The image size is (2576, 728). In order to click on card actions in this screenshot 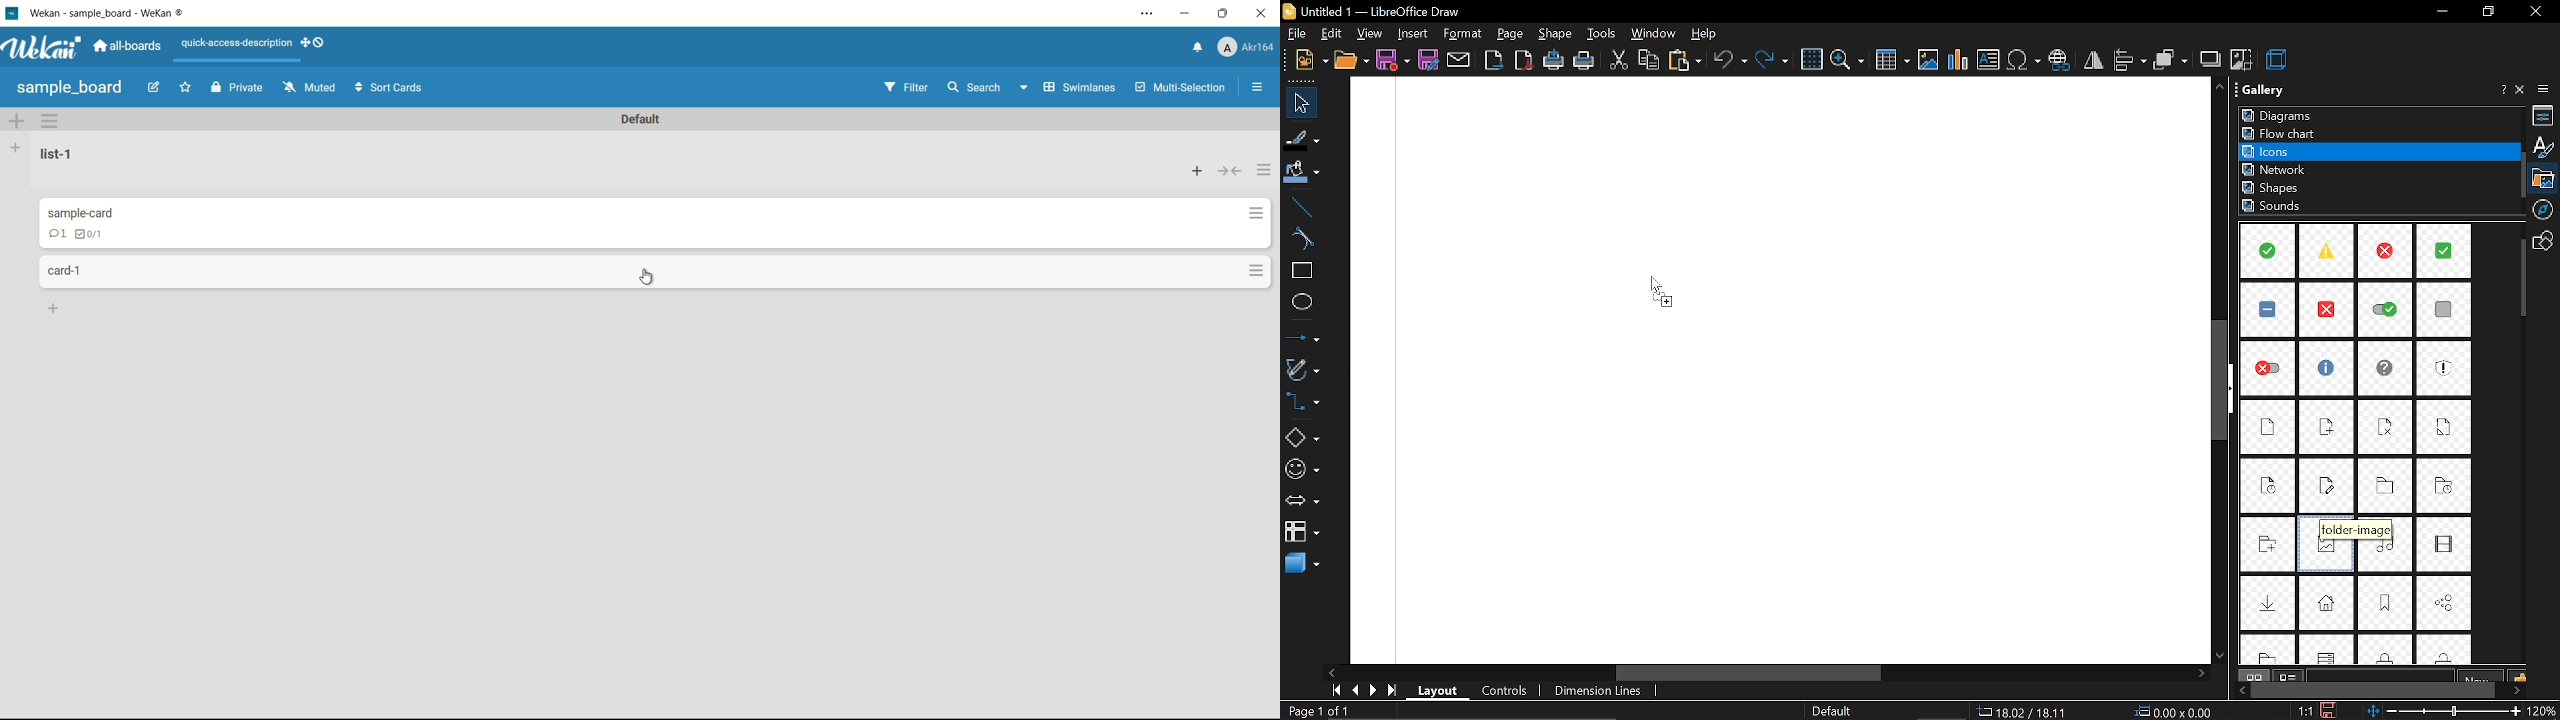, I will do `click(1251, 211)`.